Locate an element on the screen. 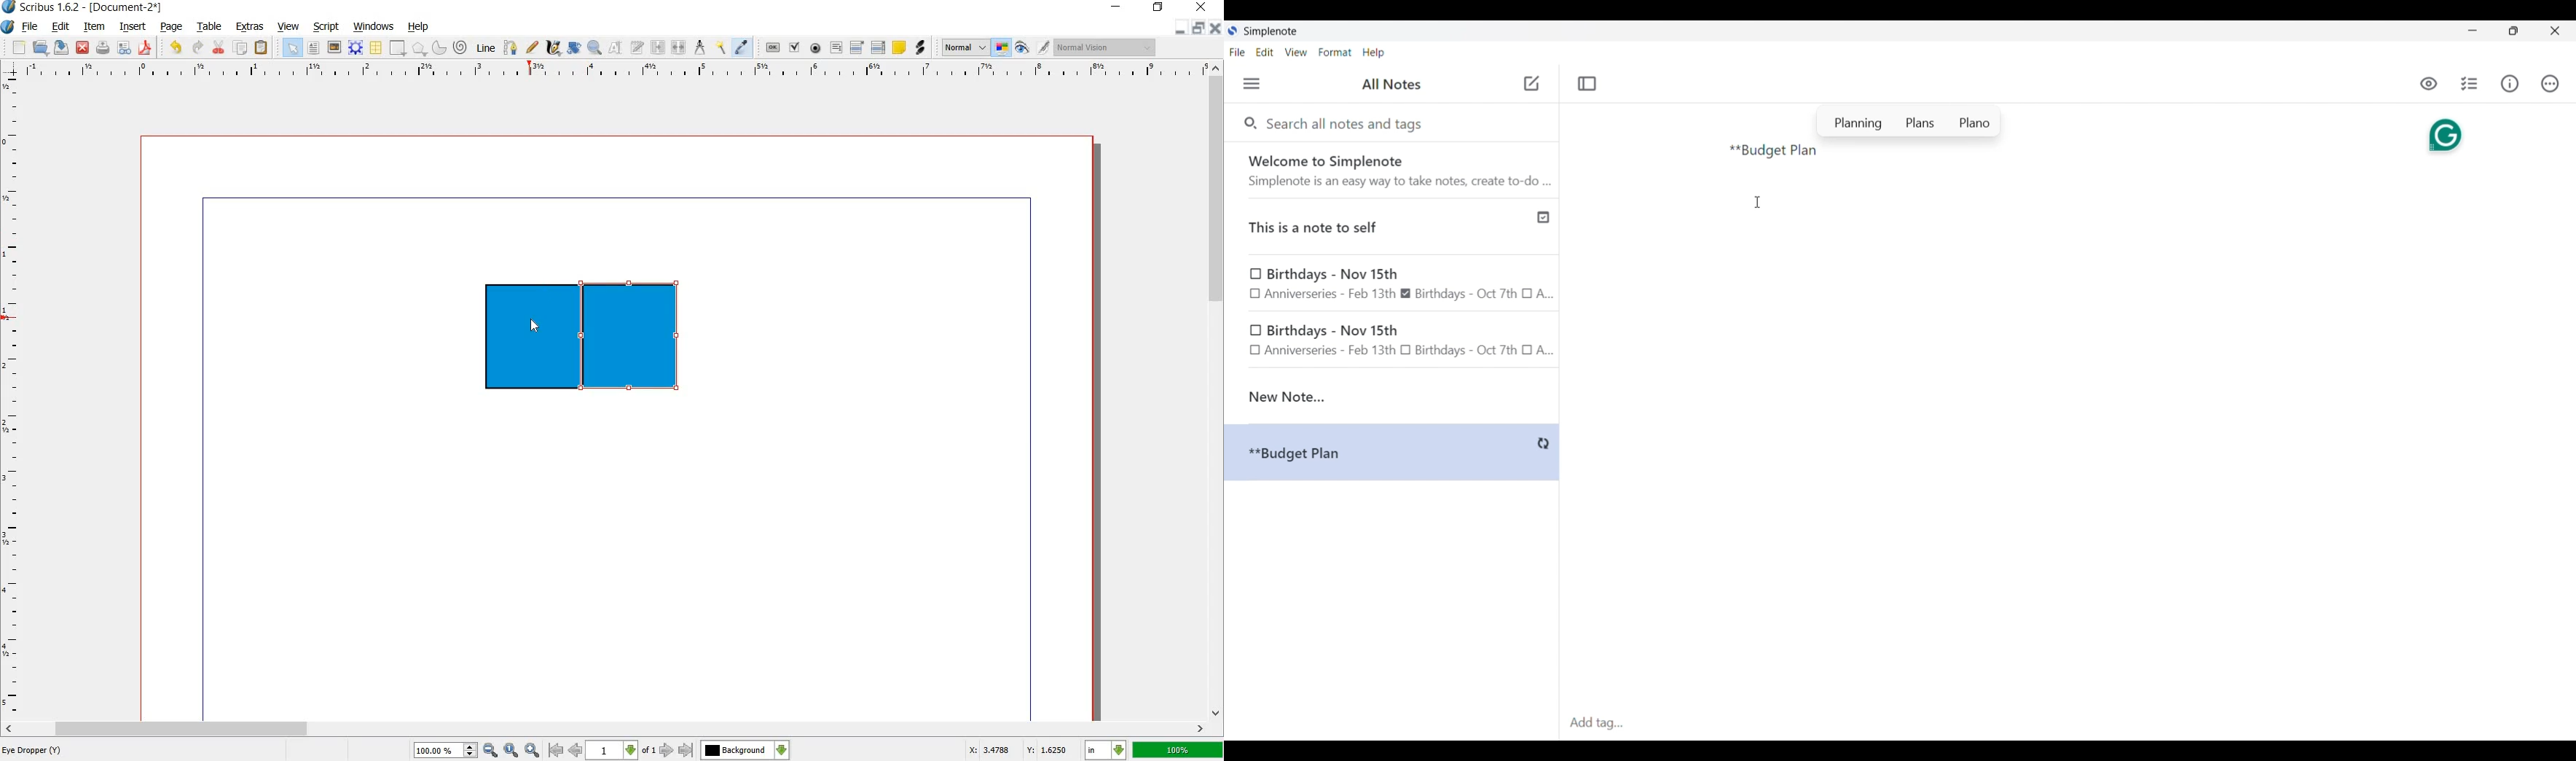 The image size is (2576, 784). Format menu is located at coordinates (1335, 52).